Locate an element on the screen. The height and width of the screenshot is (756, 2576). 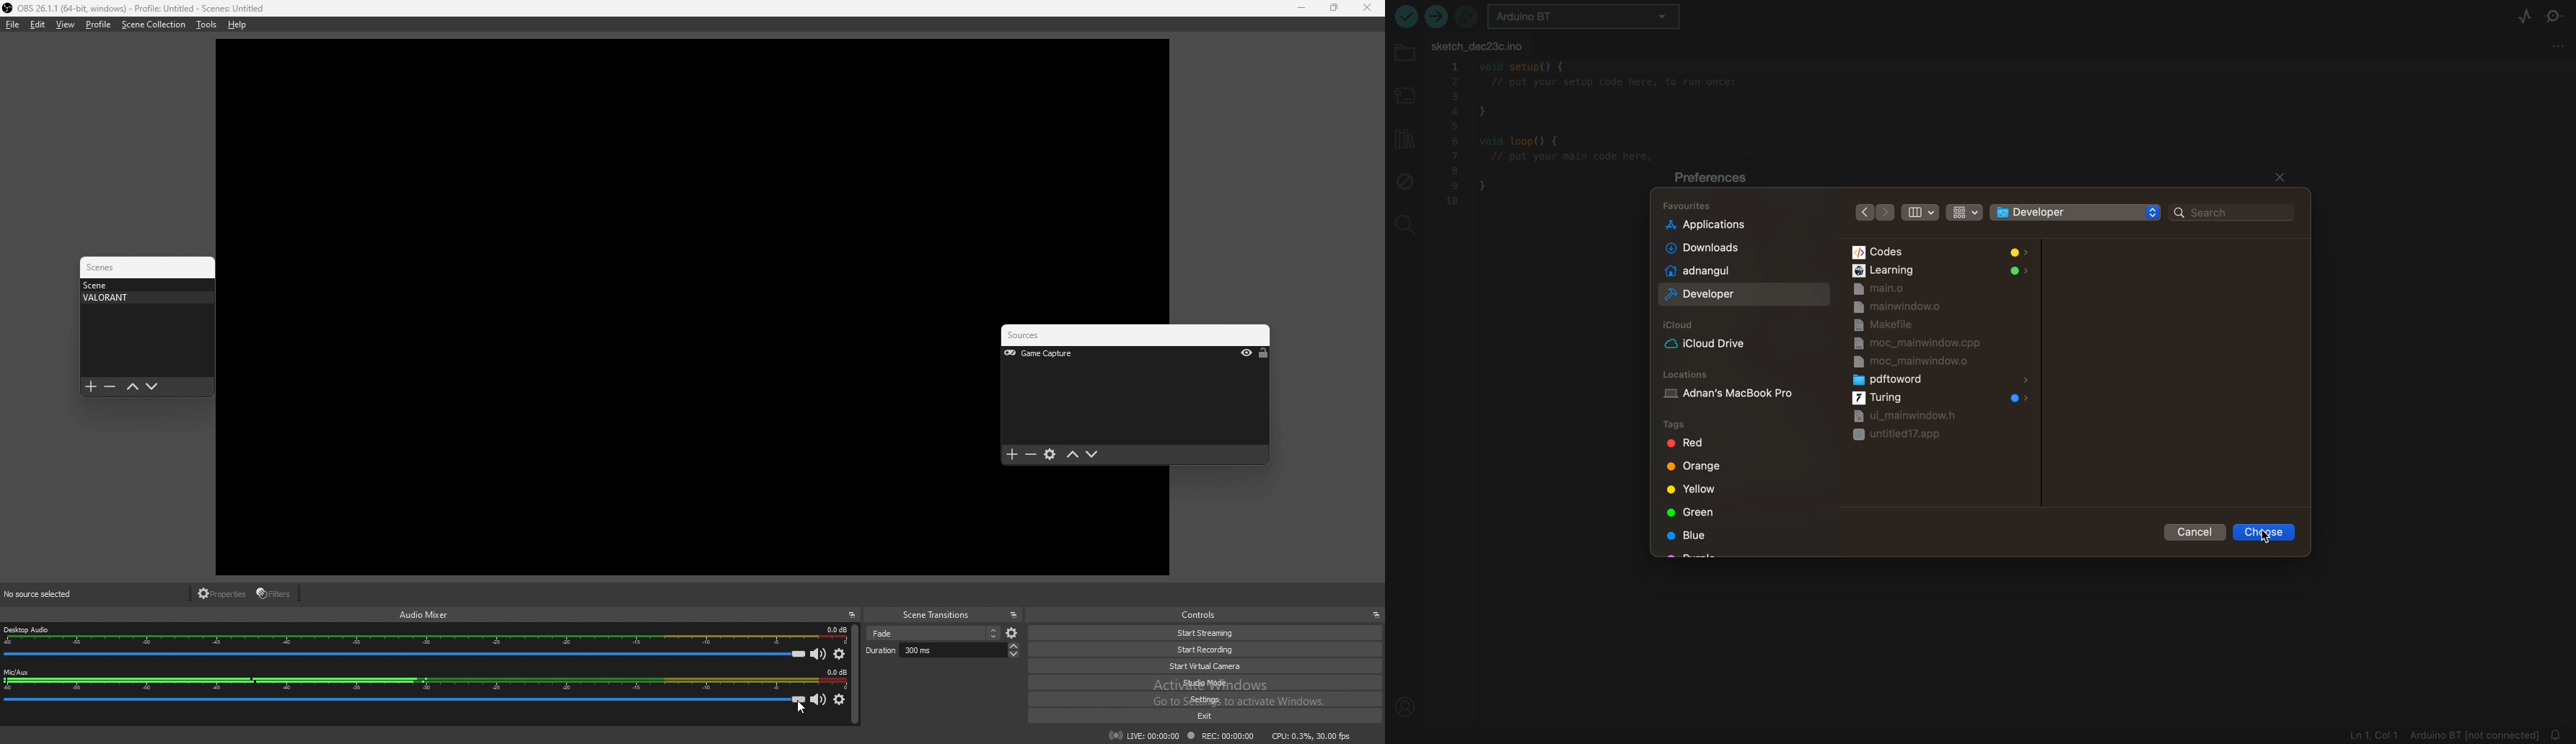
Game Capture is located at coordinates (1058, 354).